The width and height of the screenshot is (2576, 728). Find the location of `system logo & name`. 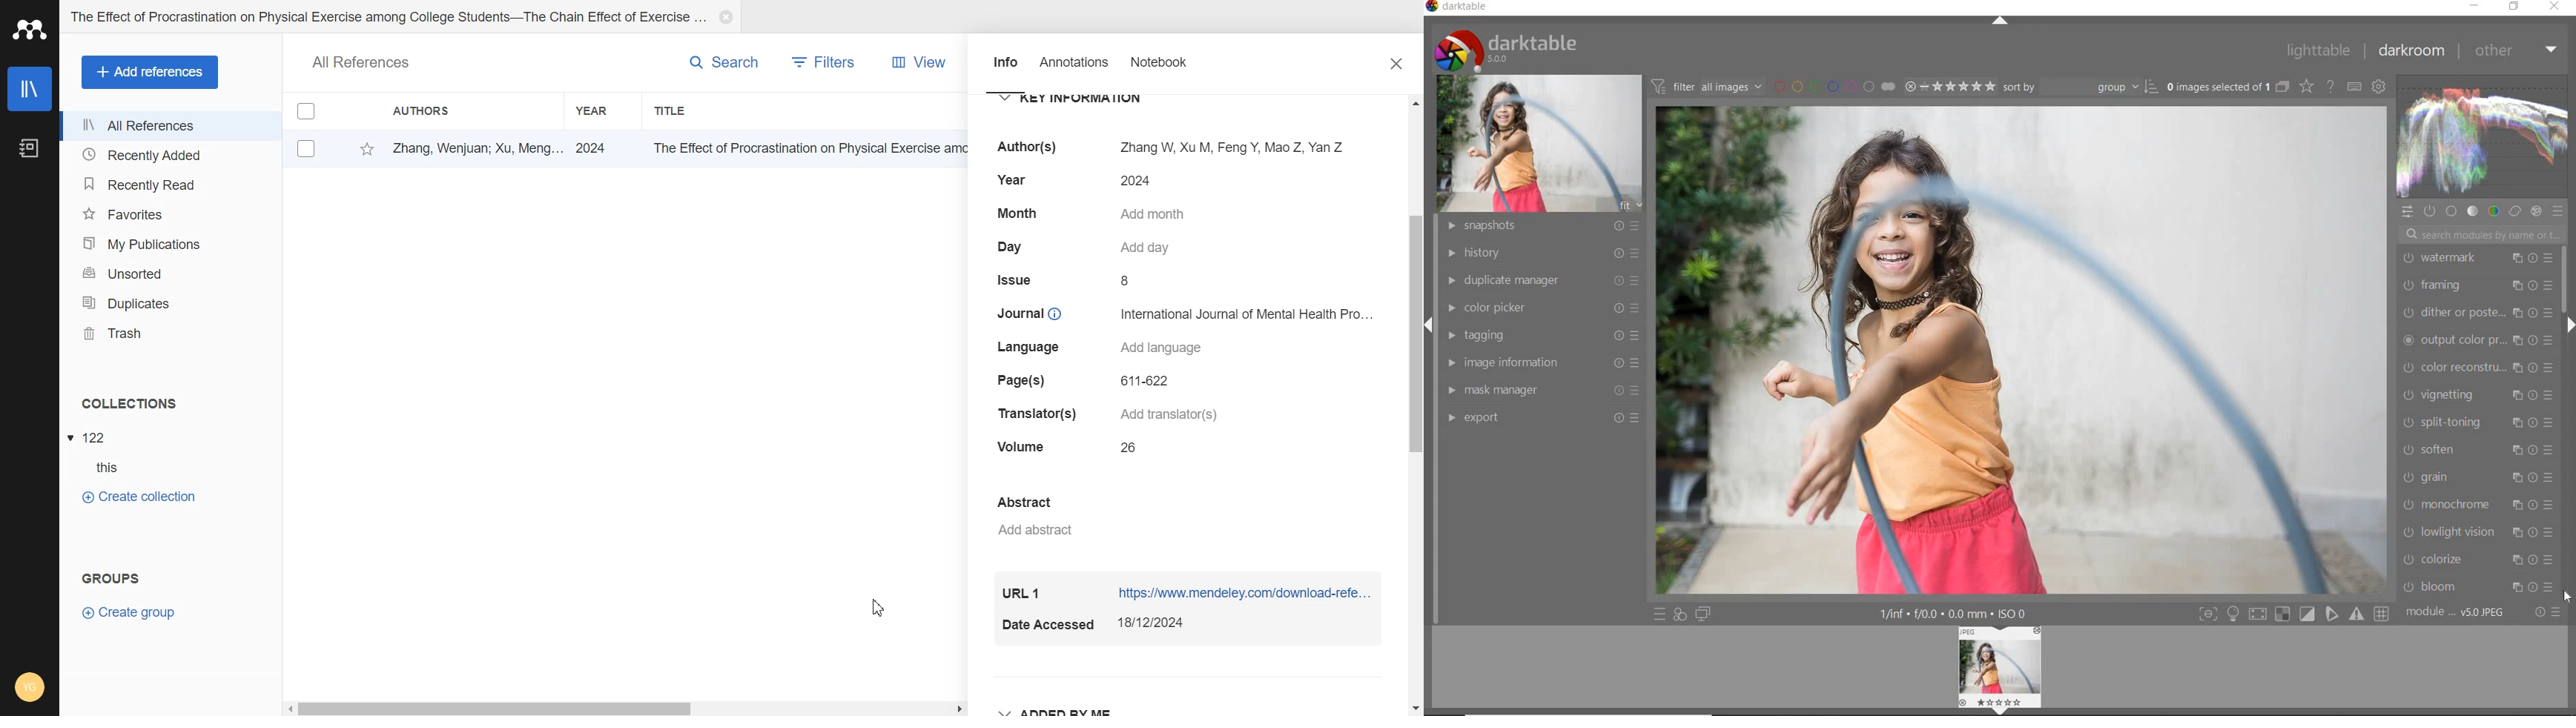

system logo & name is located at coordinates (1509, 47).